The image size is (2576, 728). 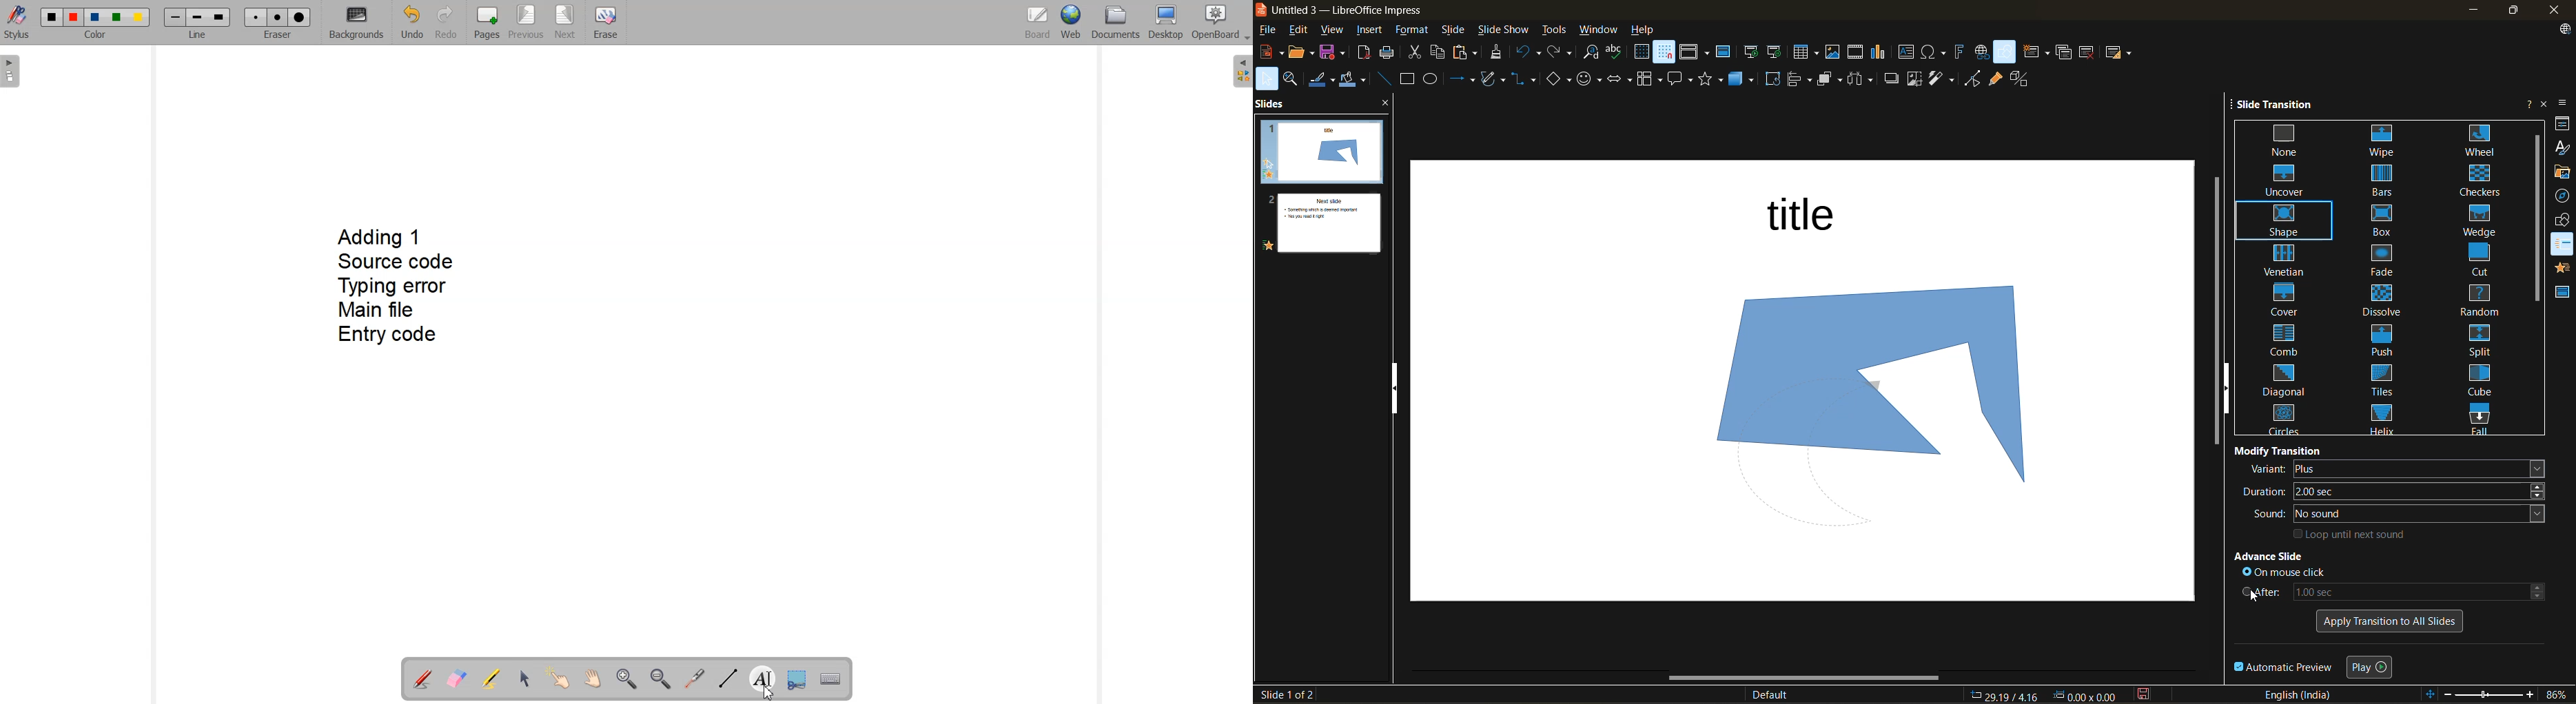 I want to click on slides, so click(x=1318, y=188).